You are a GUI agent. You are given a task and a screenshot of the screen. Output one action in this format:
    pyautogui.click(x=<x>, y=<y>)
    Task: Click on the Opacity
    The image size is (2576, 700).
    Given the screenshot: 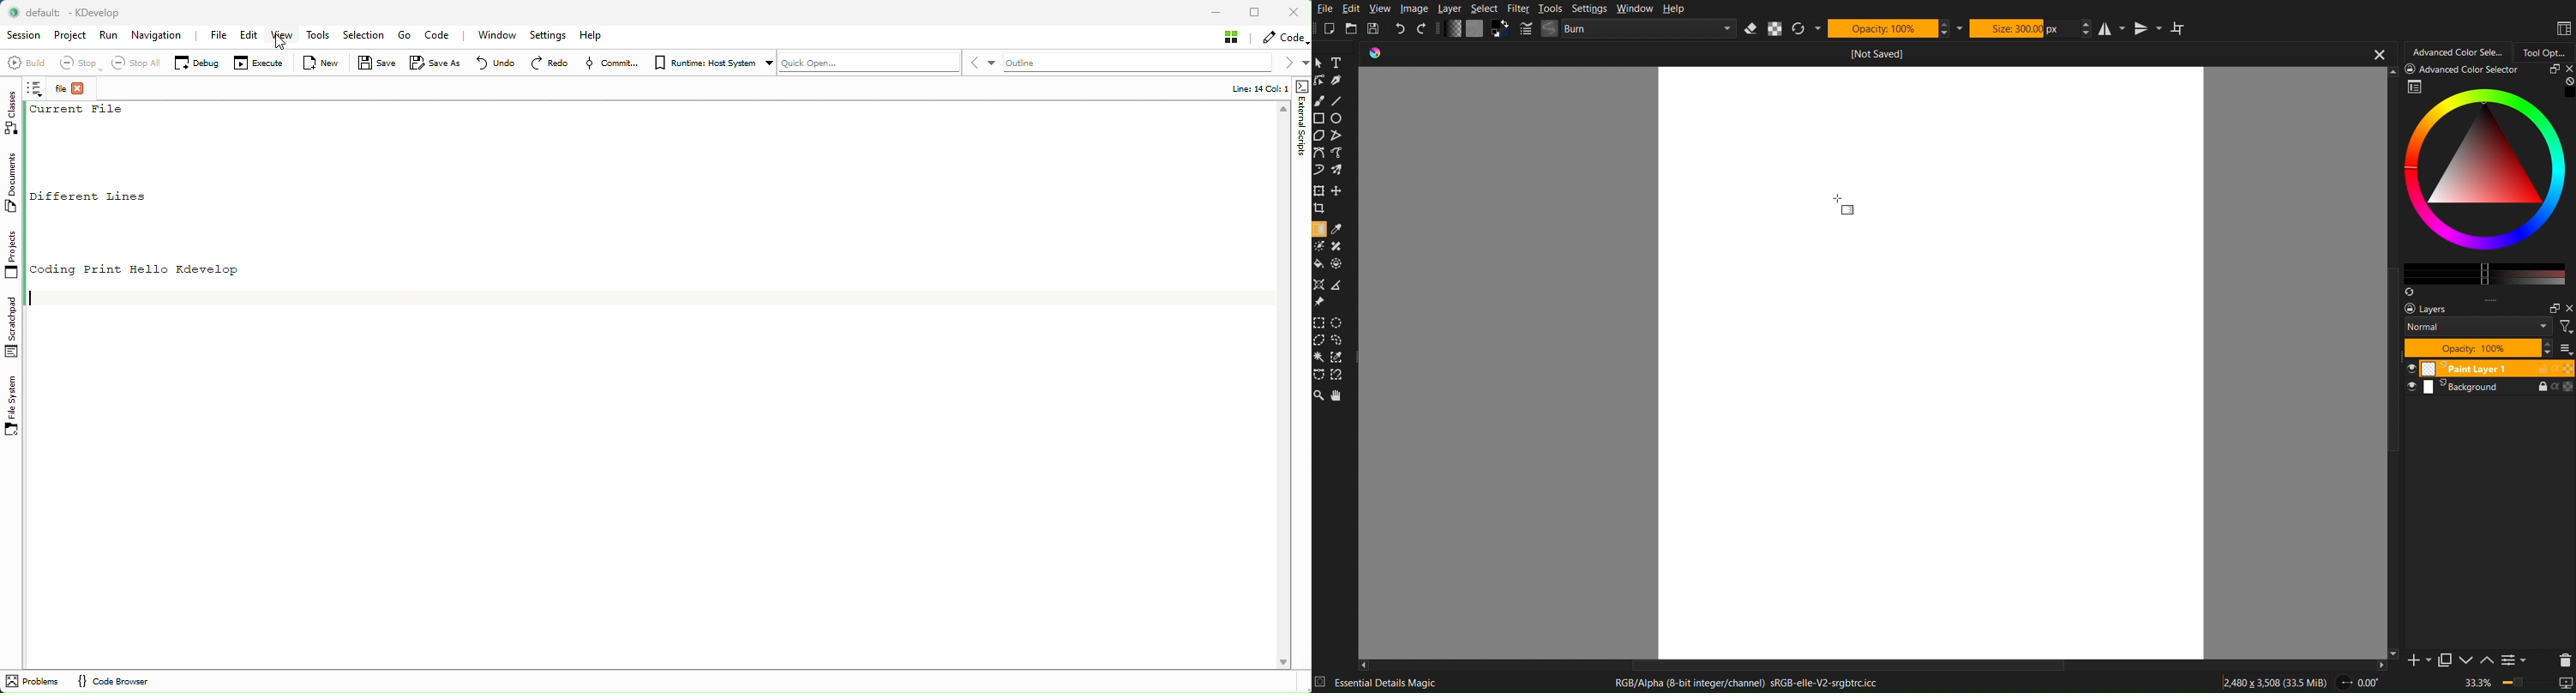 What is the action you would take?
    pyautogui.click(x=1888, y=28)
    